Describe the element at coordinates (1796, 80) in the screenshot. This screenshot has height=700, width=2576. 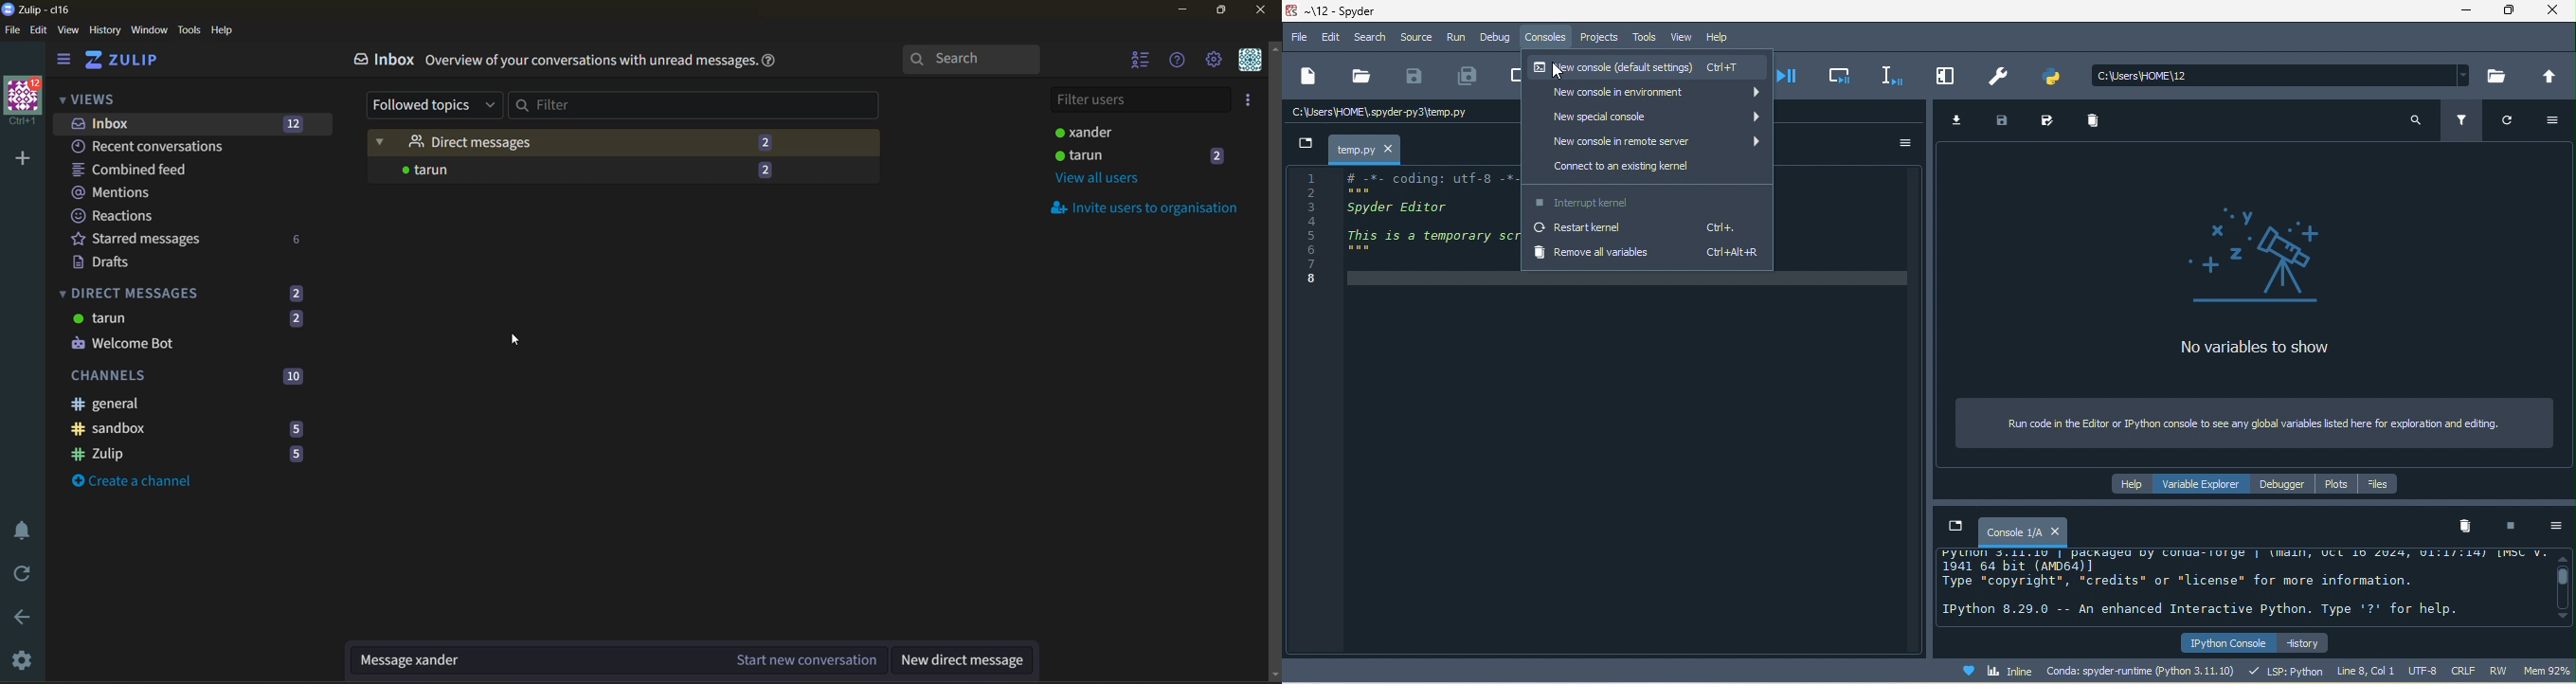
I see `debug file` at that location.